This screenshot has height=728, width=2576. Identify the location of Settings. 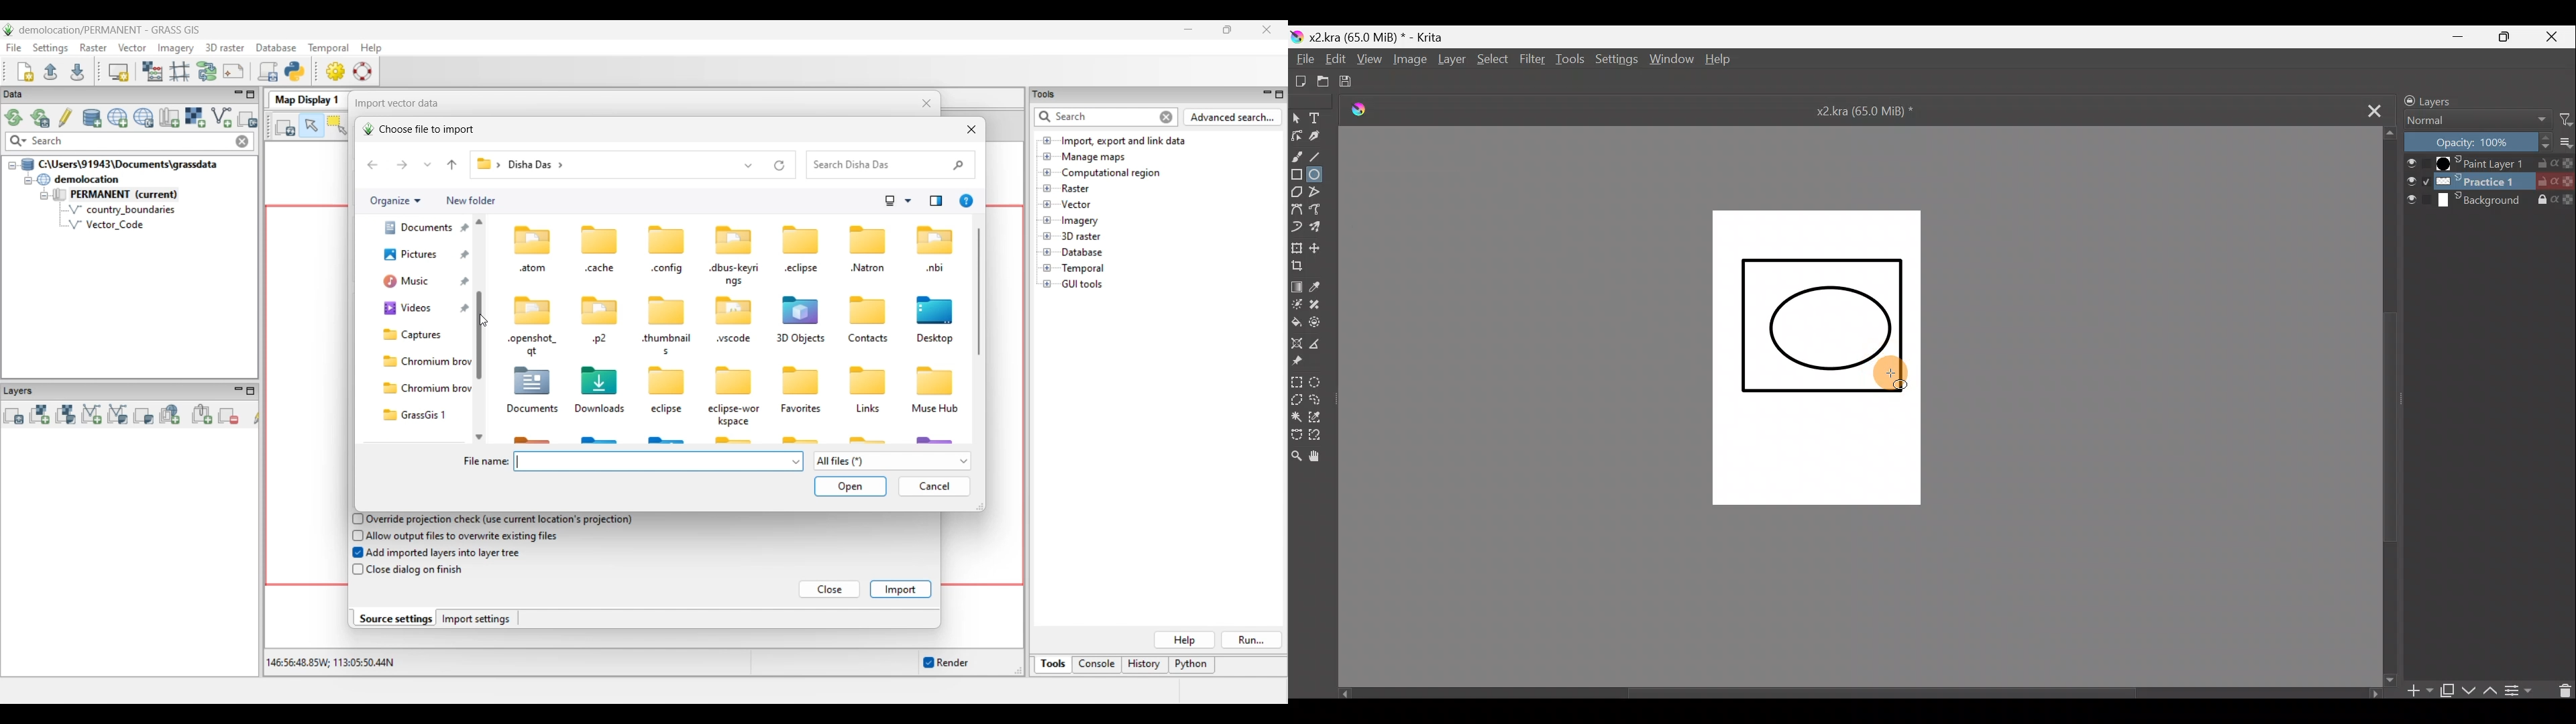
(1617, 61).